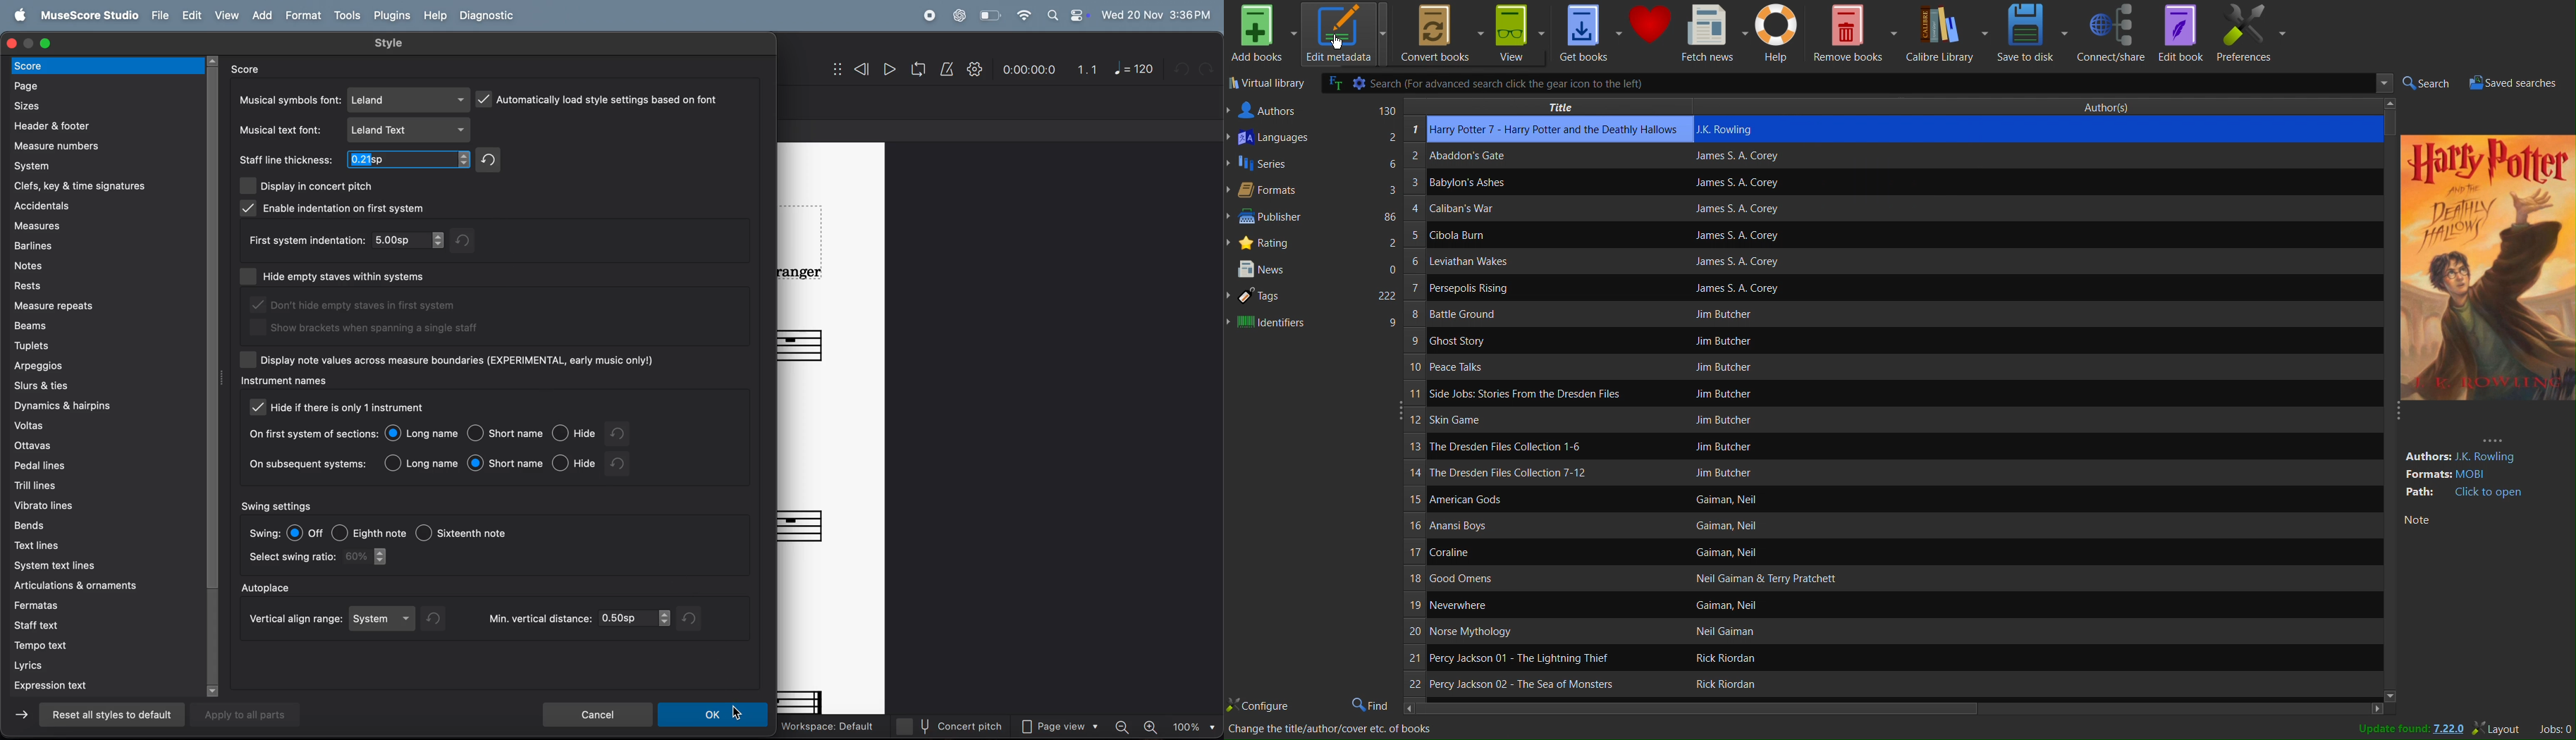  Describe the element at coordinates (335, 209) in the screenshot. I see `enable indentation on first system` at that location.